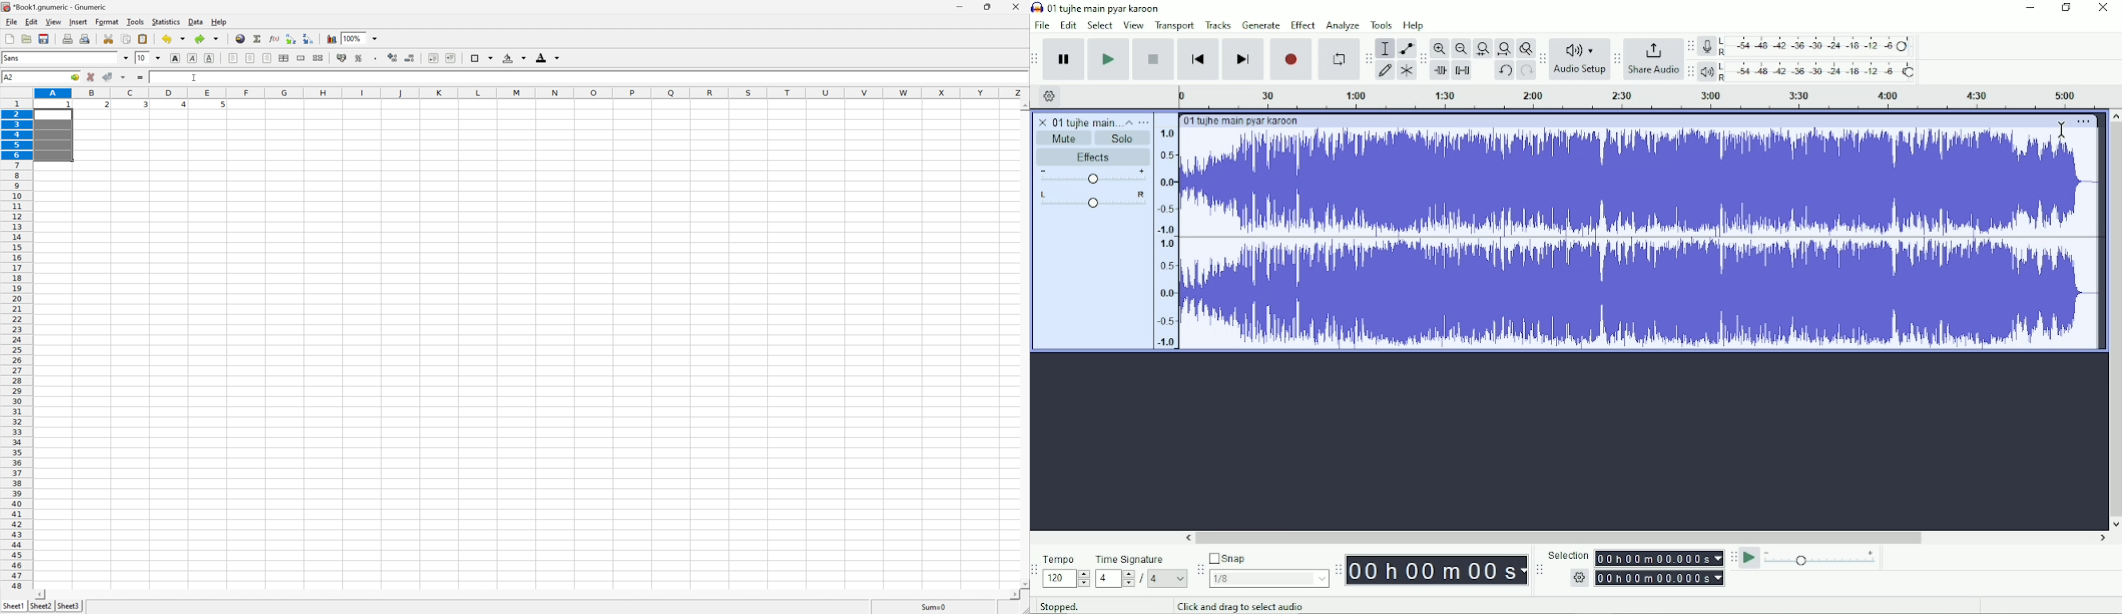 The image size is (2128, 616). Describe the element at coordinates (108, 77) in the screenshot. I see `accept changes` at that location.